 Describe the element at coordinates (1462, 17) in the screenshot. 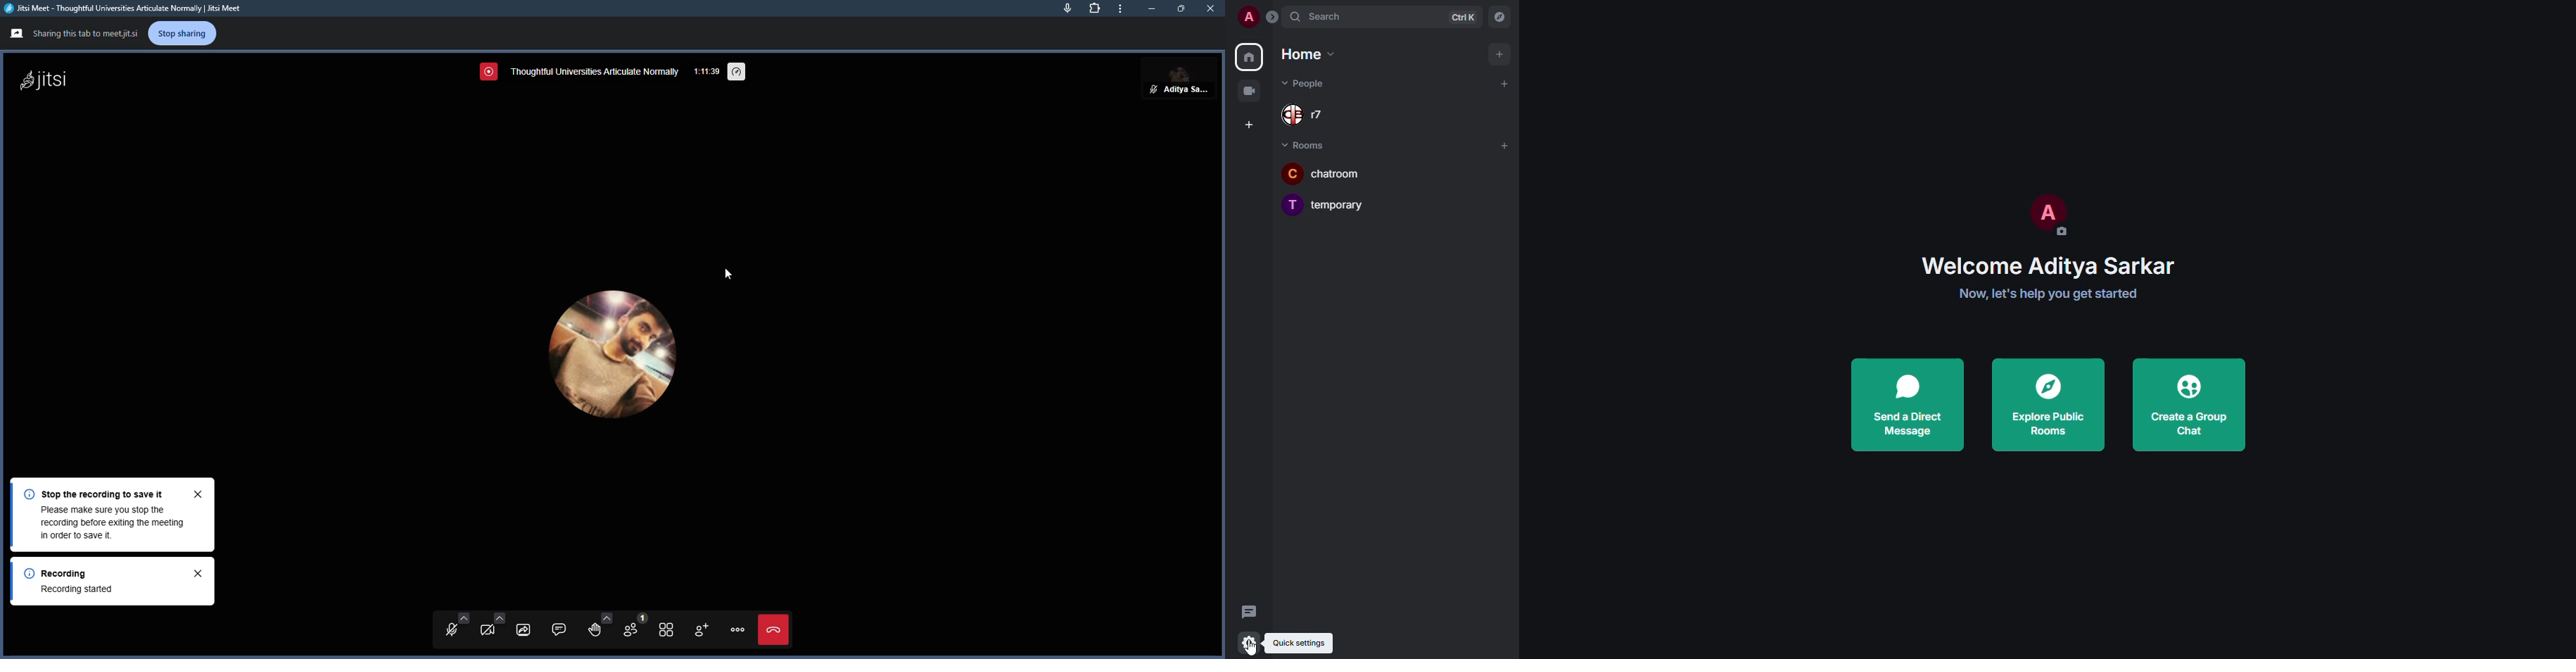

I see `ctrl K` at that location.